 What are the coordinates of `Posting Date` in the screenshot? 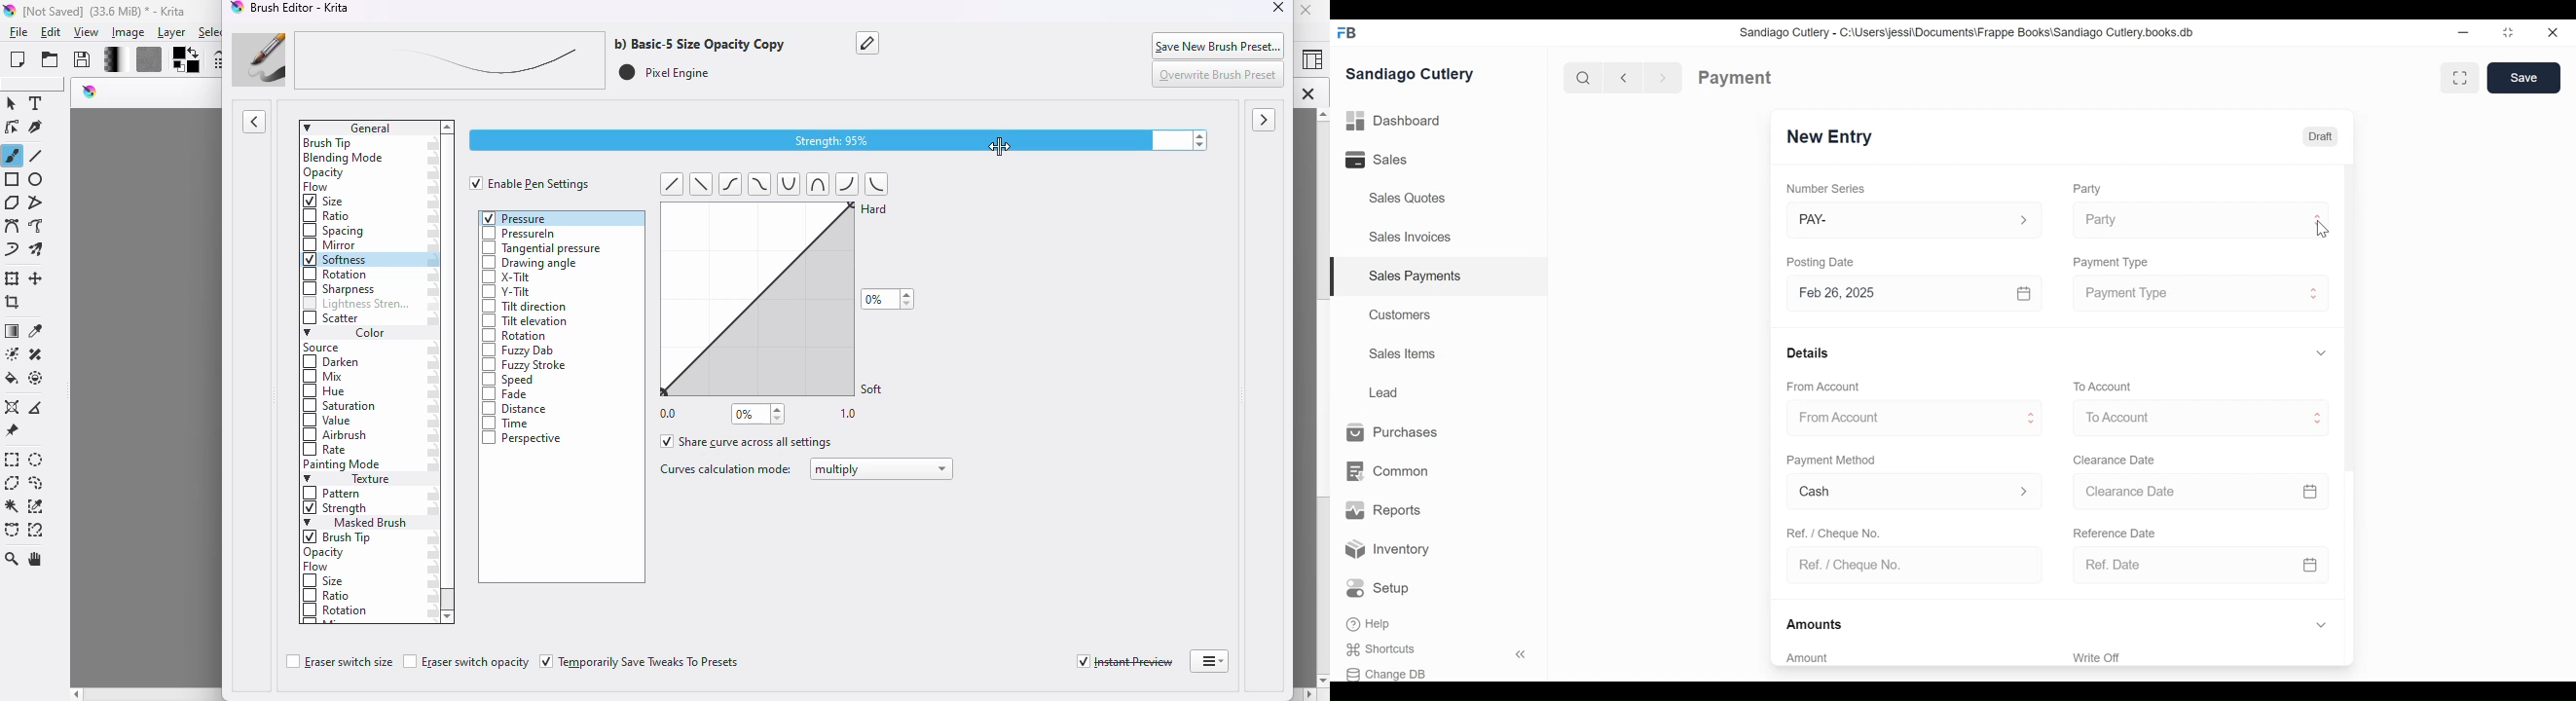 It's located at (1822, 262).